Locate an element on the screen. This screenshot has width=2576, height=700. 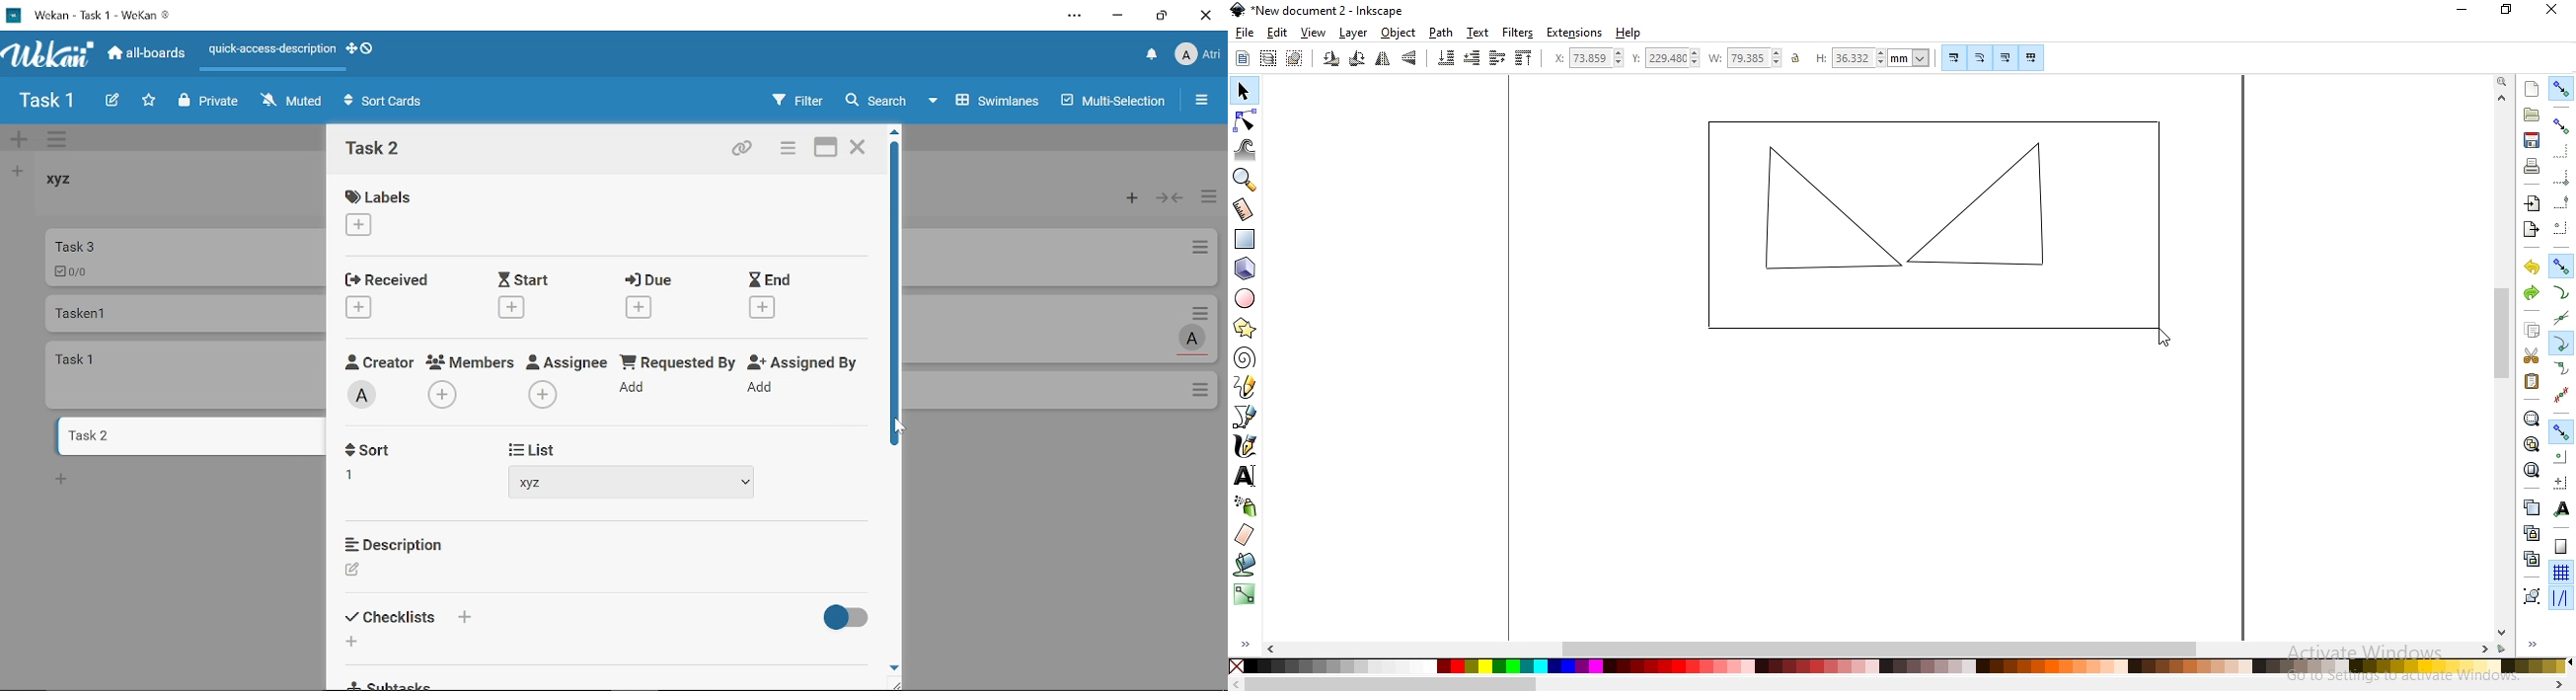
Add list is located at coordinates (631, 480).